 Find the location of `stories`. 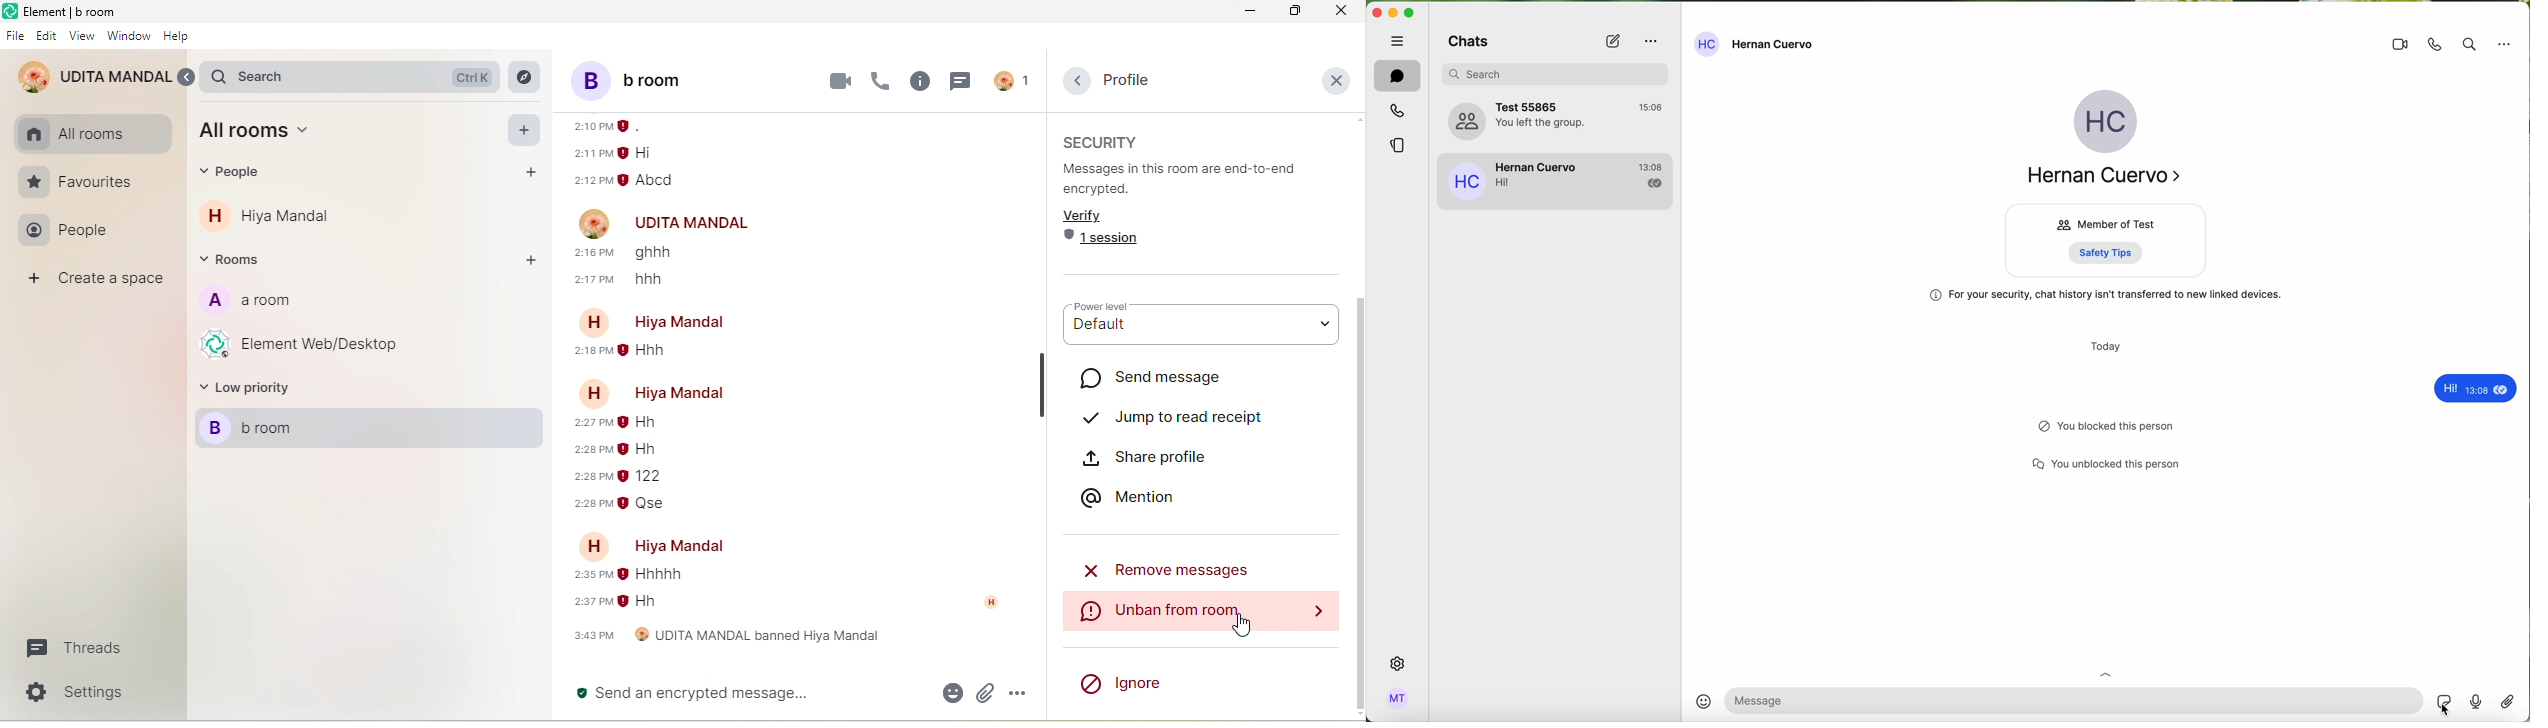

stories is located at coordinates (1397, 148).